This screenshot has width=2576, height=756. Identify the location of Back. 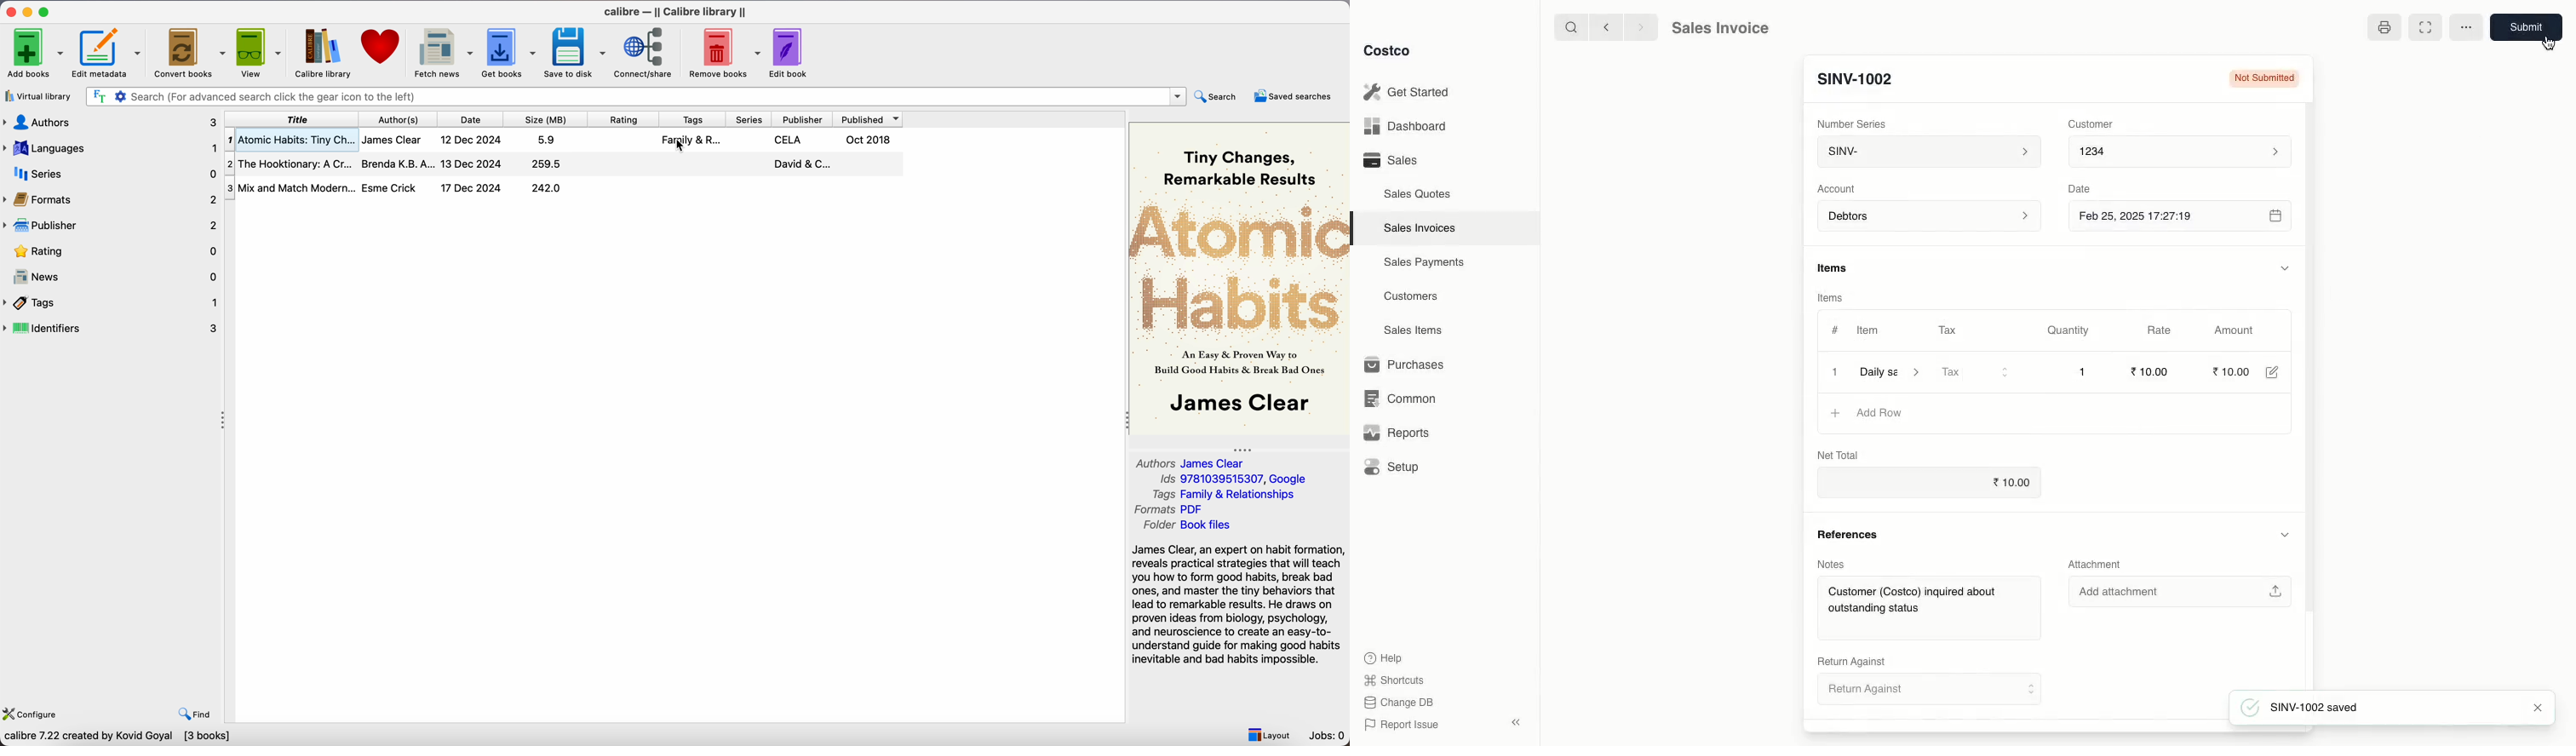
(1602, 29).